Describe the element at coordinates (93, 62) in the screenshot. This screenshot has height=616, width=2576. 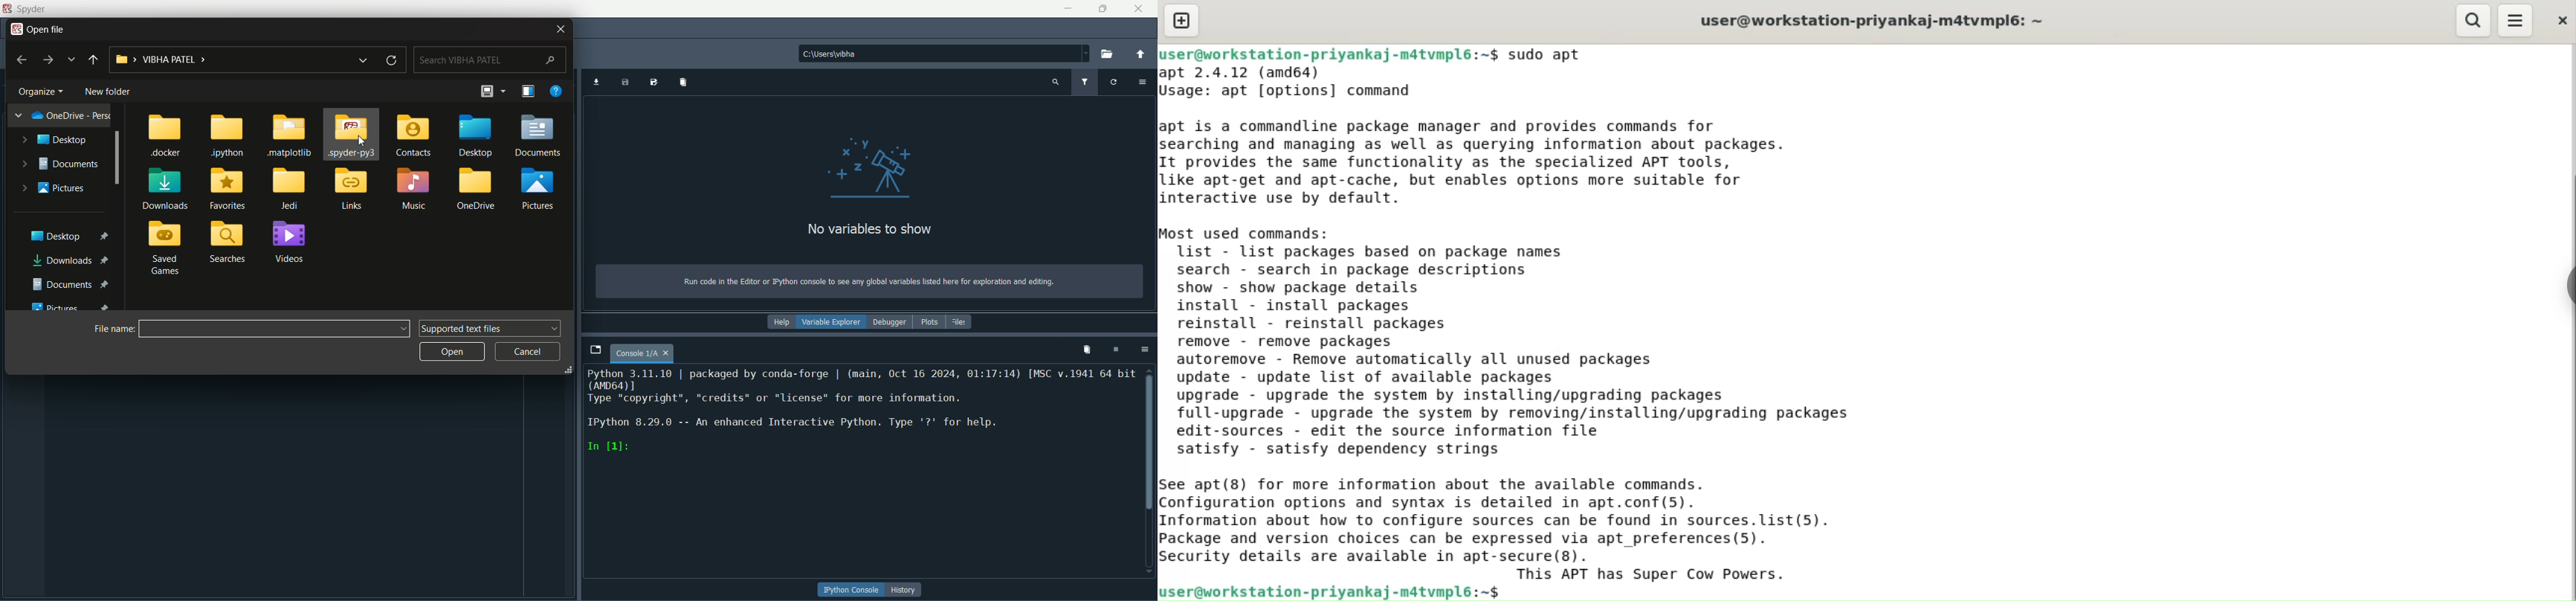
I see `previous` at that location.